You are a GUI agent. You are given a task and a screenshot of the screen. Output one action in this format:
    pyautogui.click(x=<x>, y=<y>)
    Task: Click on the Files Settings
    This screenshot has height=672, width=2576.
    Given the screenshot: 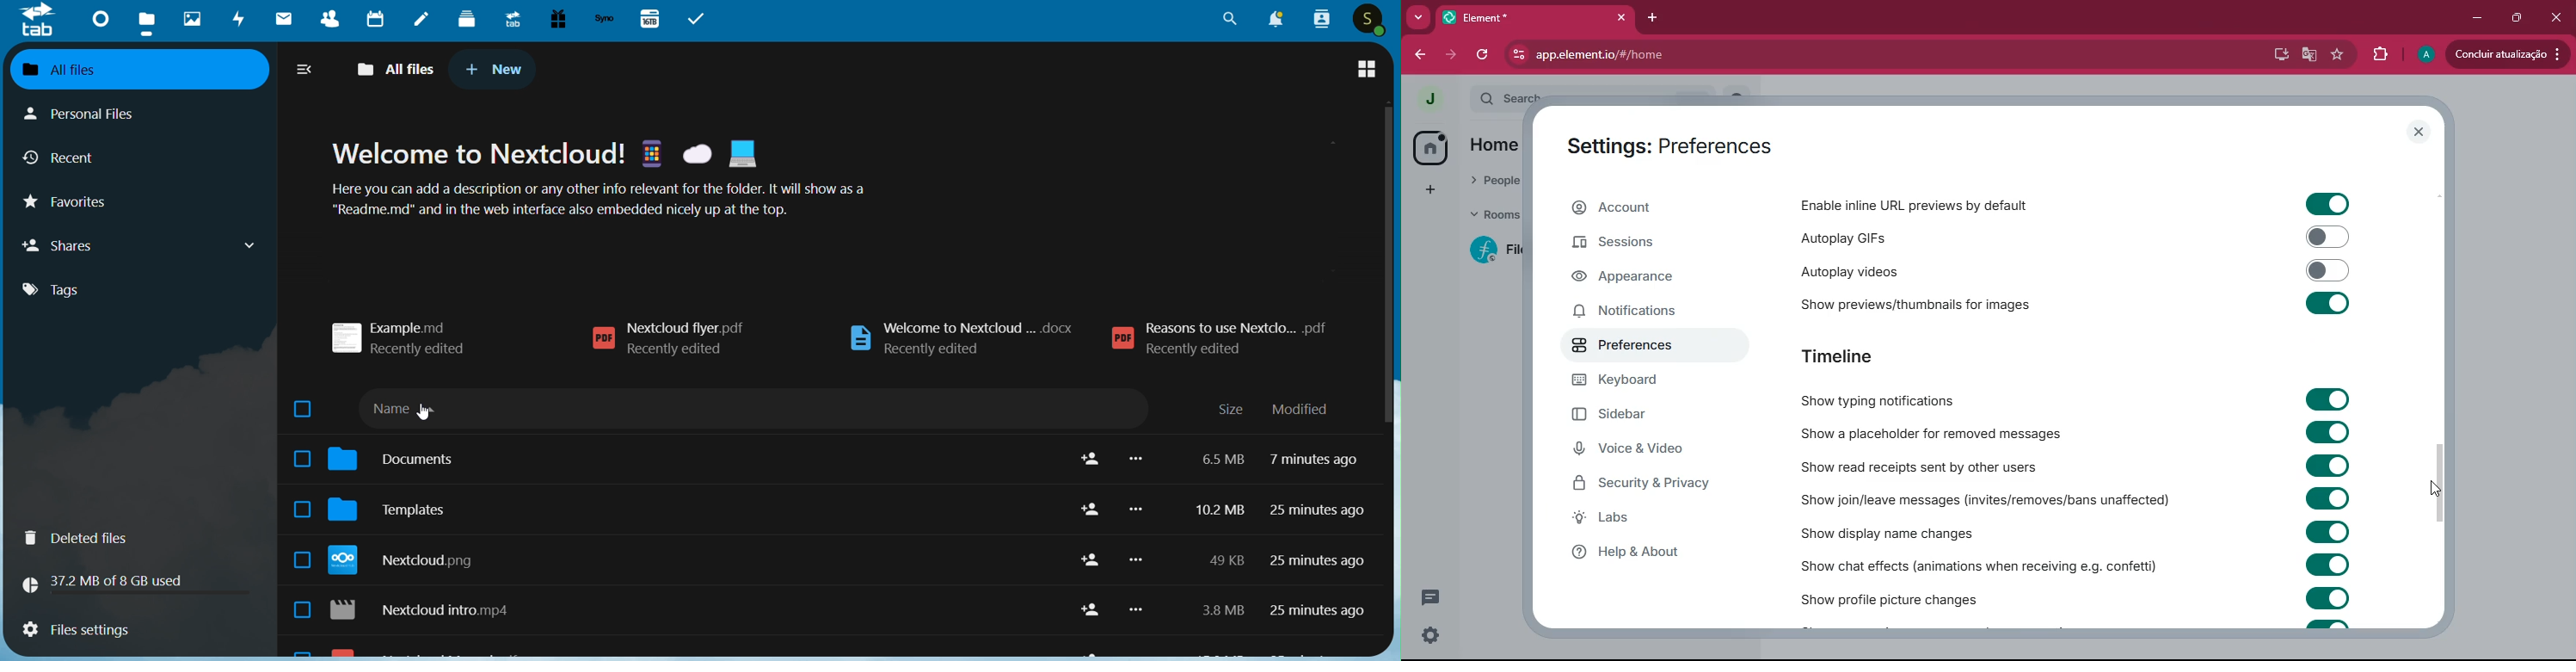 What is the action you would take?
    pyautogui.click(x=121, y=629)
    